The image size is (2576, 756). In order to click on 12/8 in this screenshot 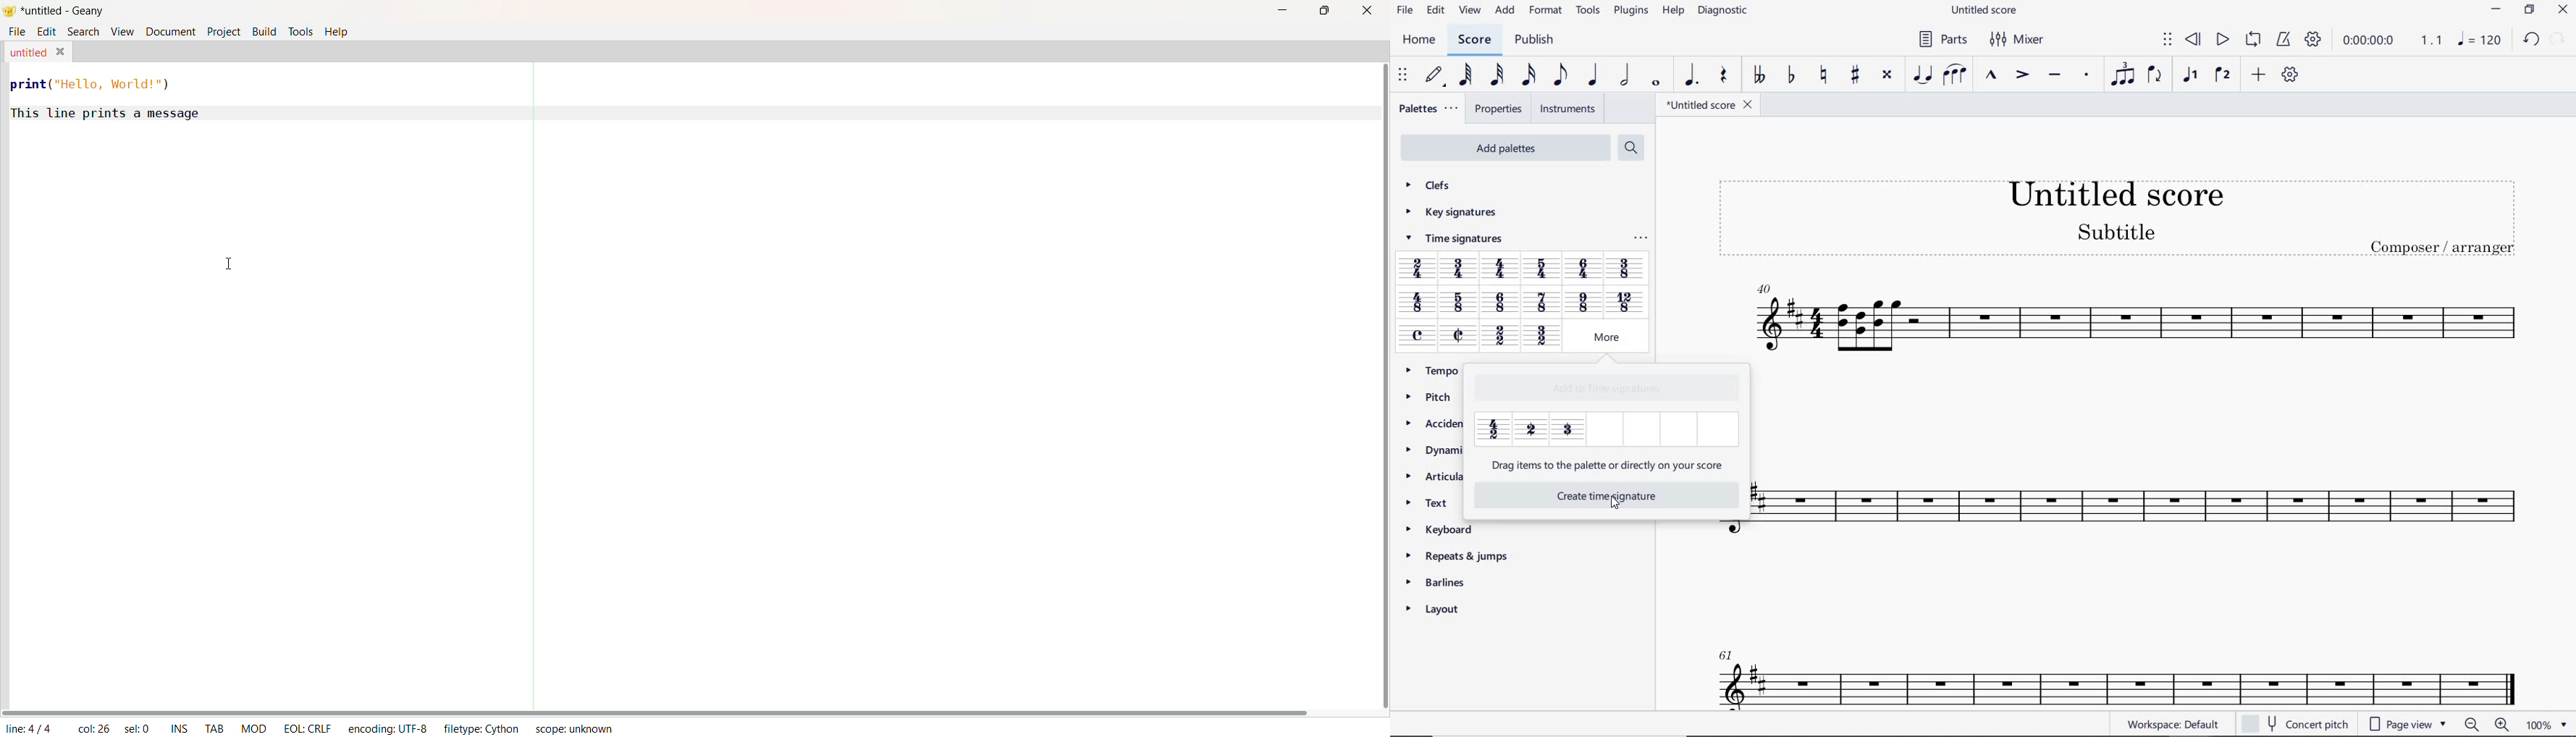, I will do `click(1624, 301)`.